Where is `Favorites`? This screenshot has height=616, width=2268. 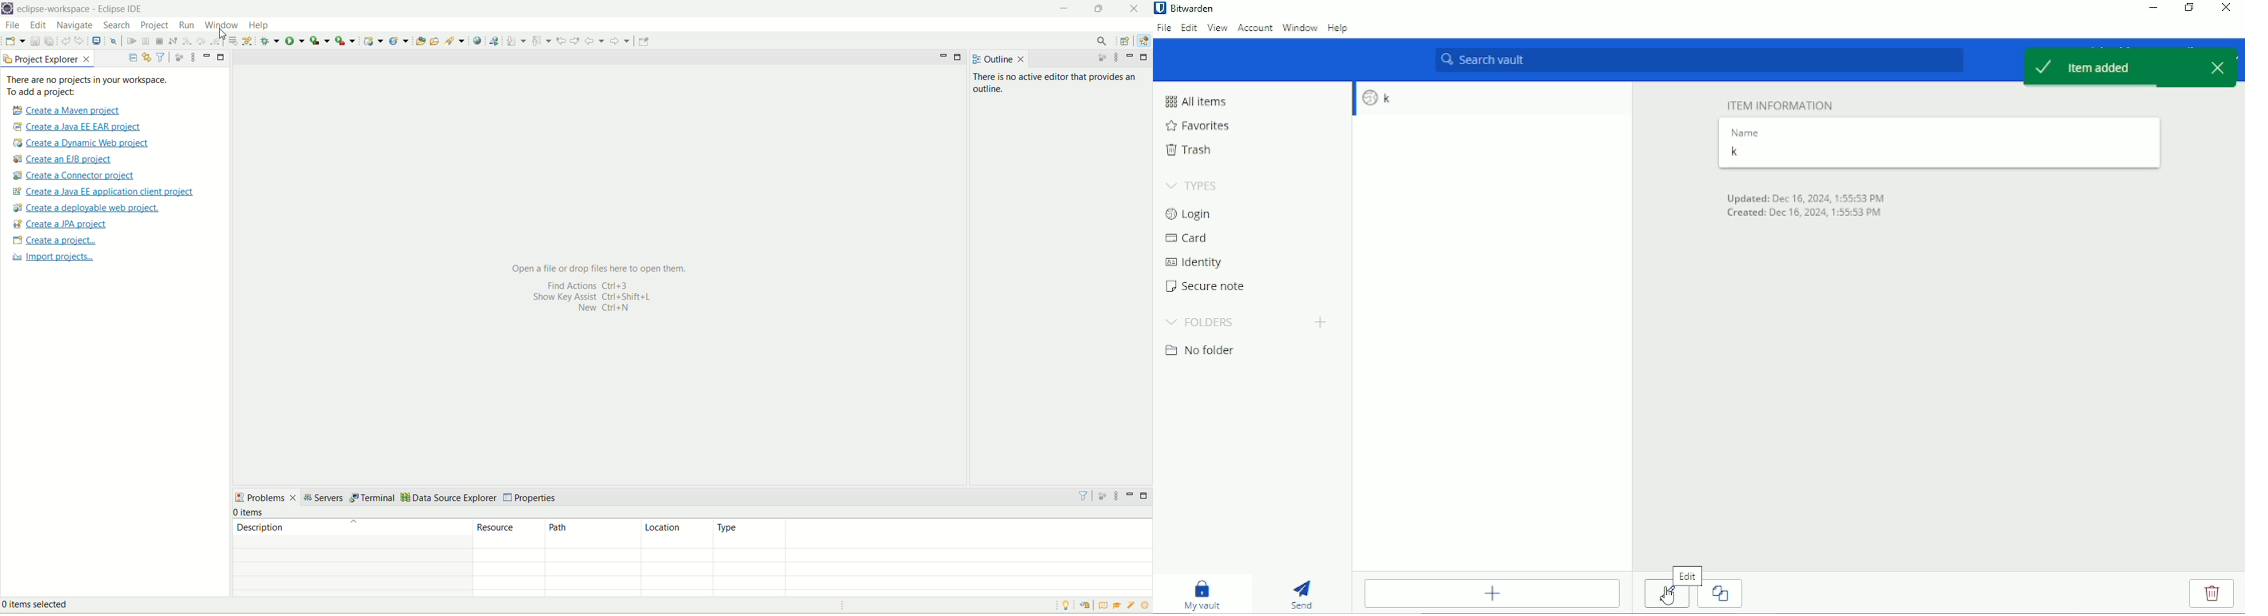
Favorites is located at coordinates (1196, 126).